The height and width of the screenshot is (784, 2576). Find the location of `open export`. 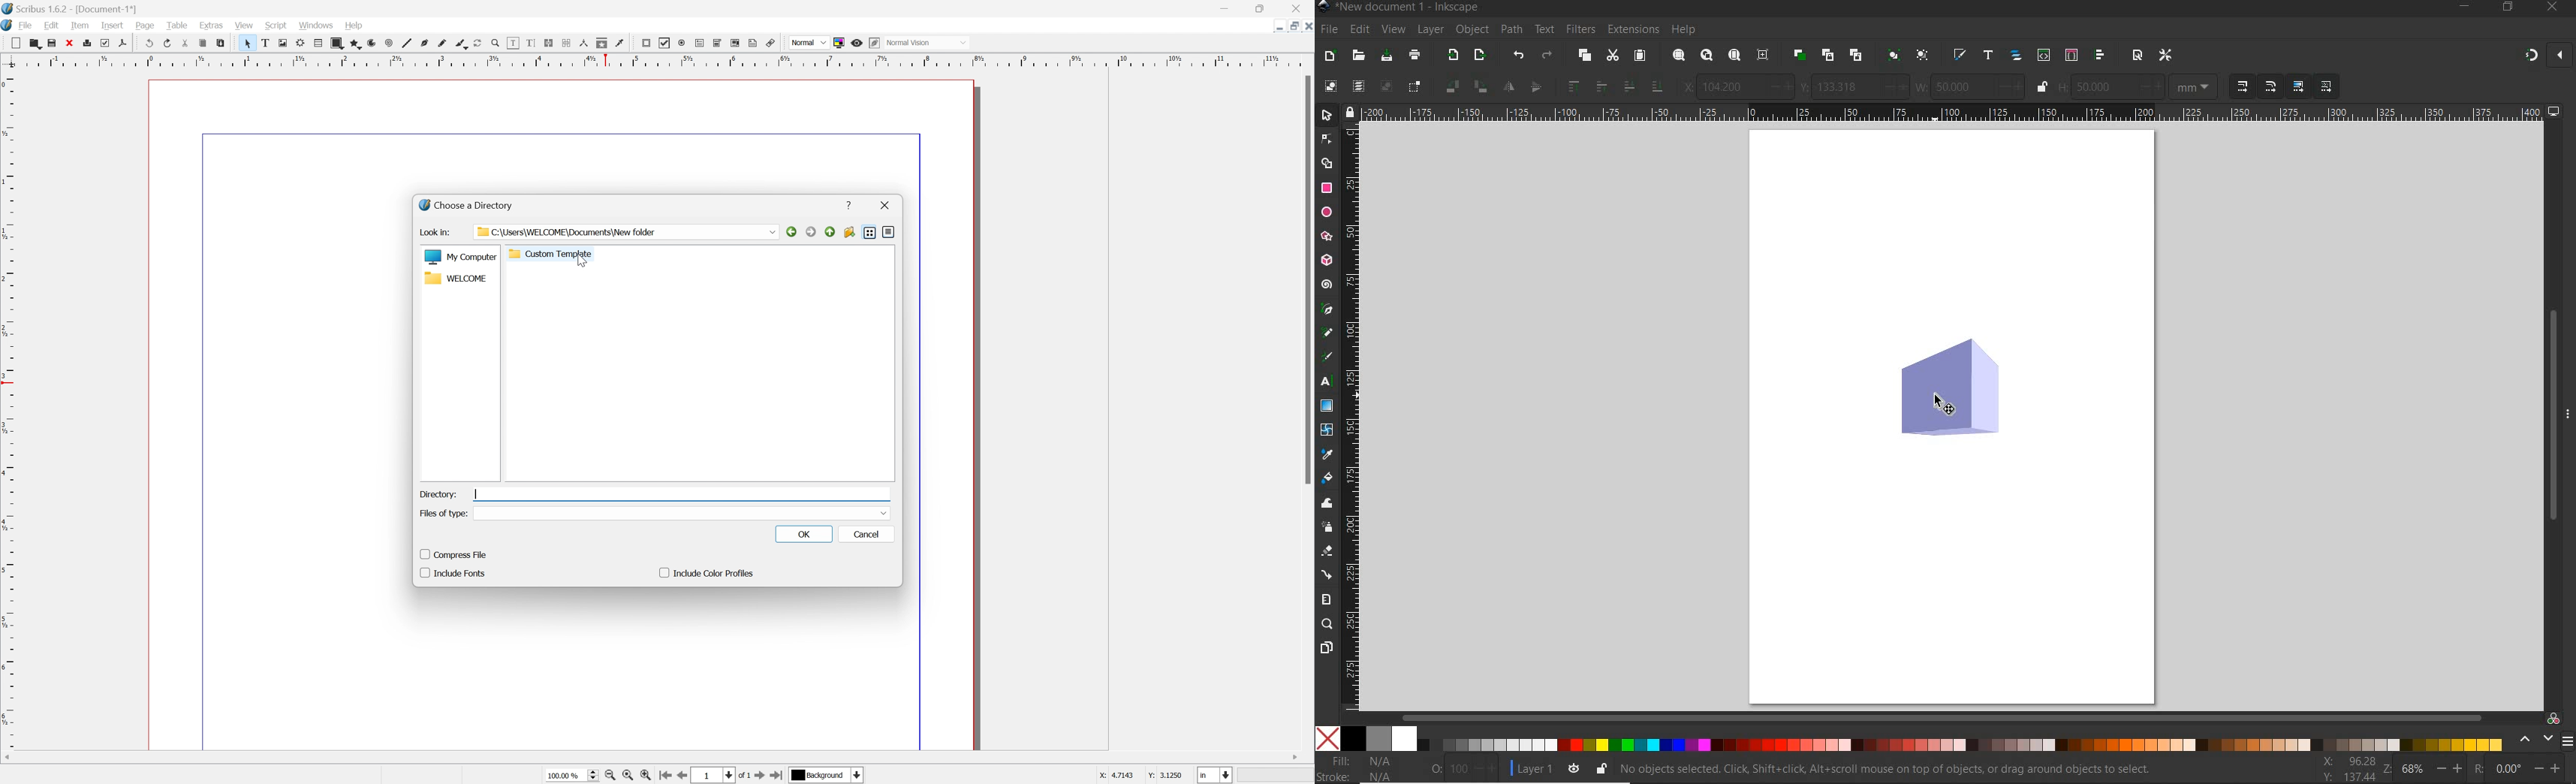

open export is located at coordinates (1479, 54).